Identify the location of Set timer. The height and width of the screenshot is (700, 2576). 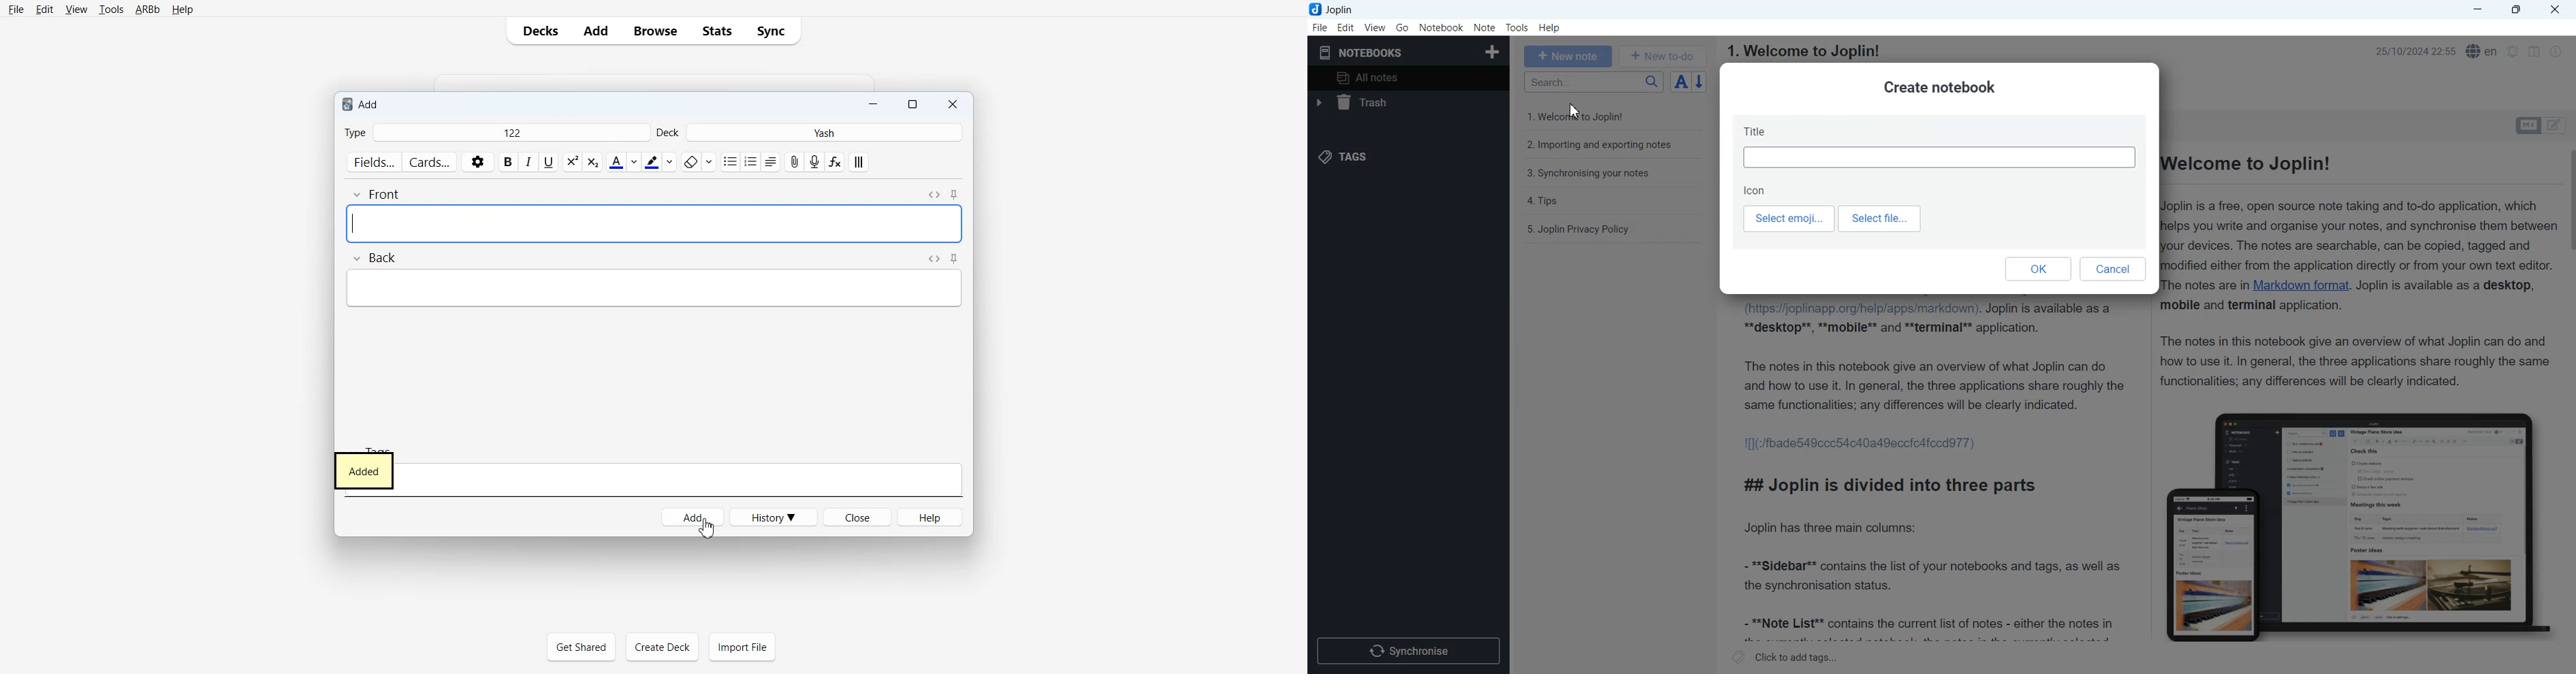
(2514, 52).